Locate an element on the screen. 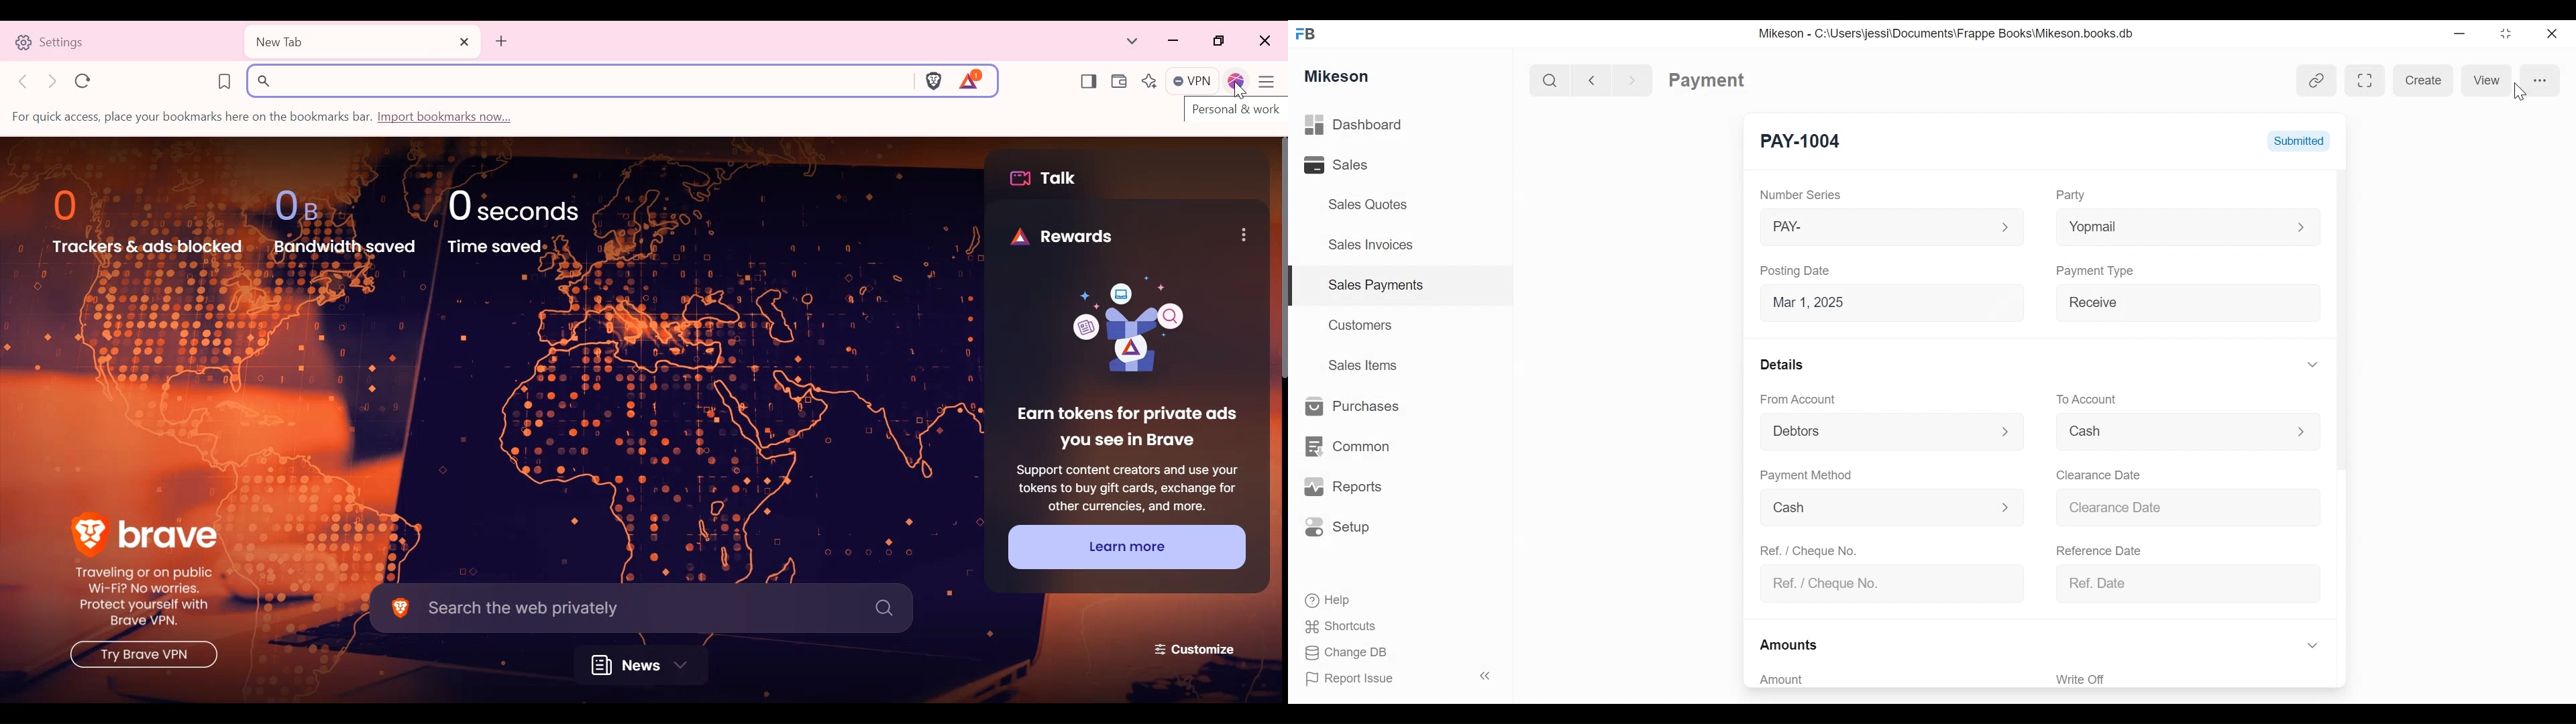 Image resolution: width=2576 pixels, height=728 pixels. Trackers & ads Blocked is located at coordinates (148, 221).